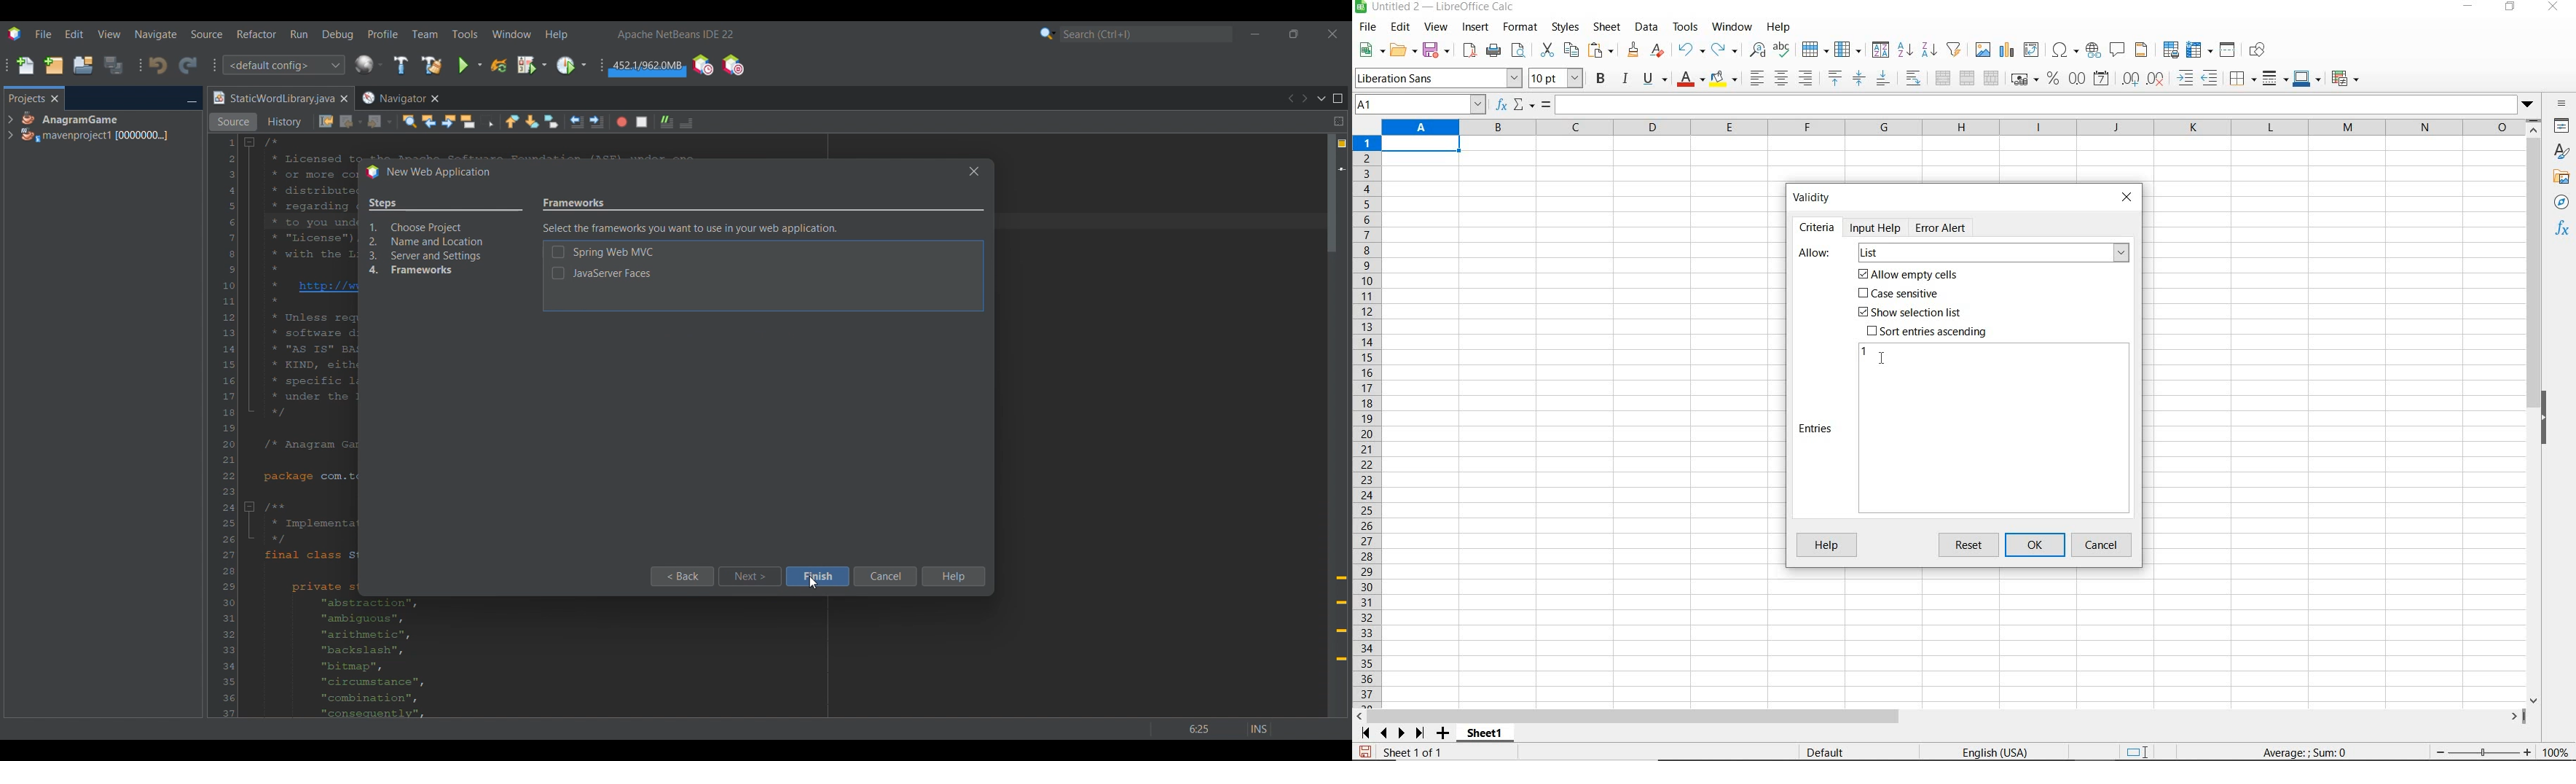 This screenshot has width=2576, height=784. Describe the element at coordinates (2564, 206) in the screenshot. I see `navigator` at that location.